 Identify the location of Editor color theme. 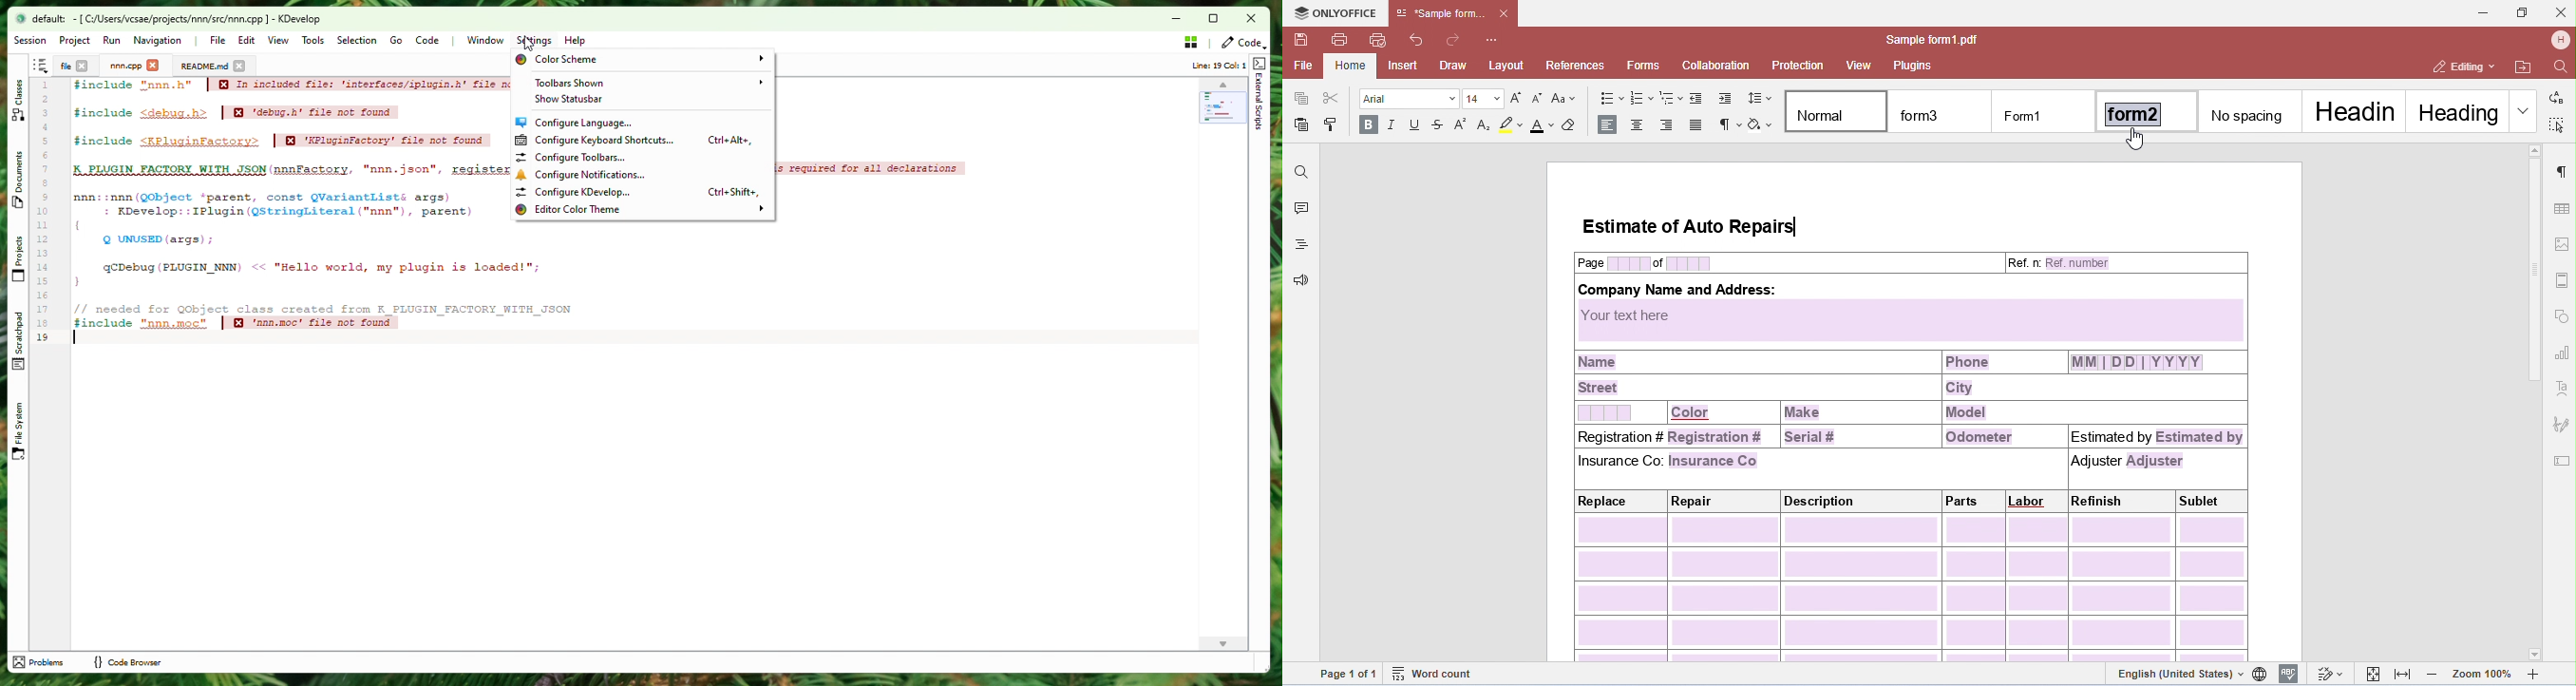
(642, 210).